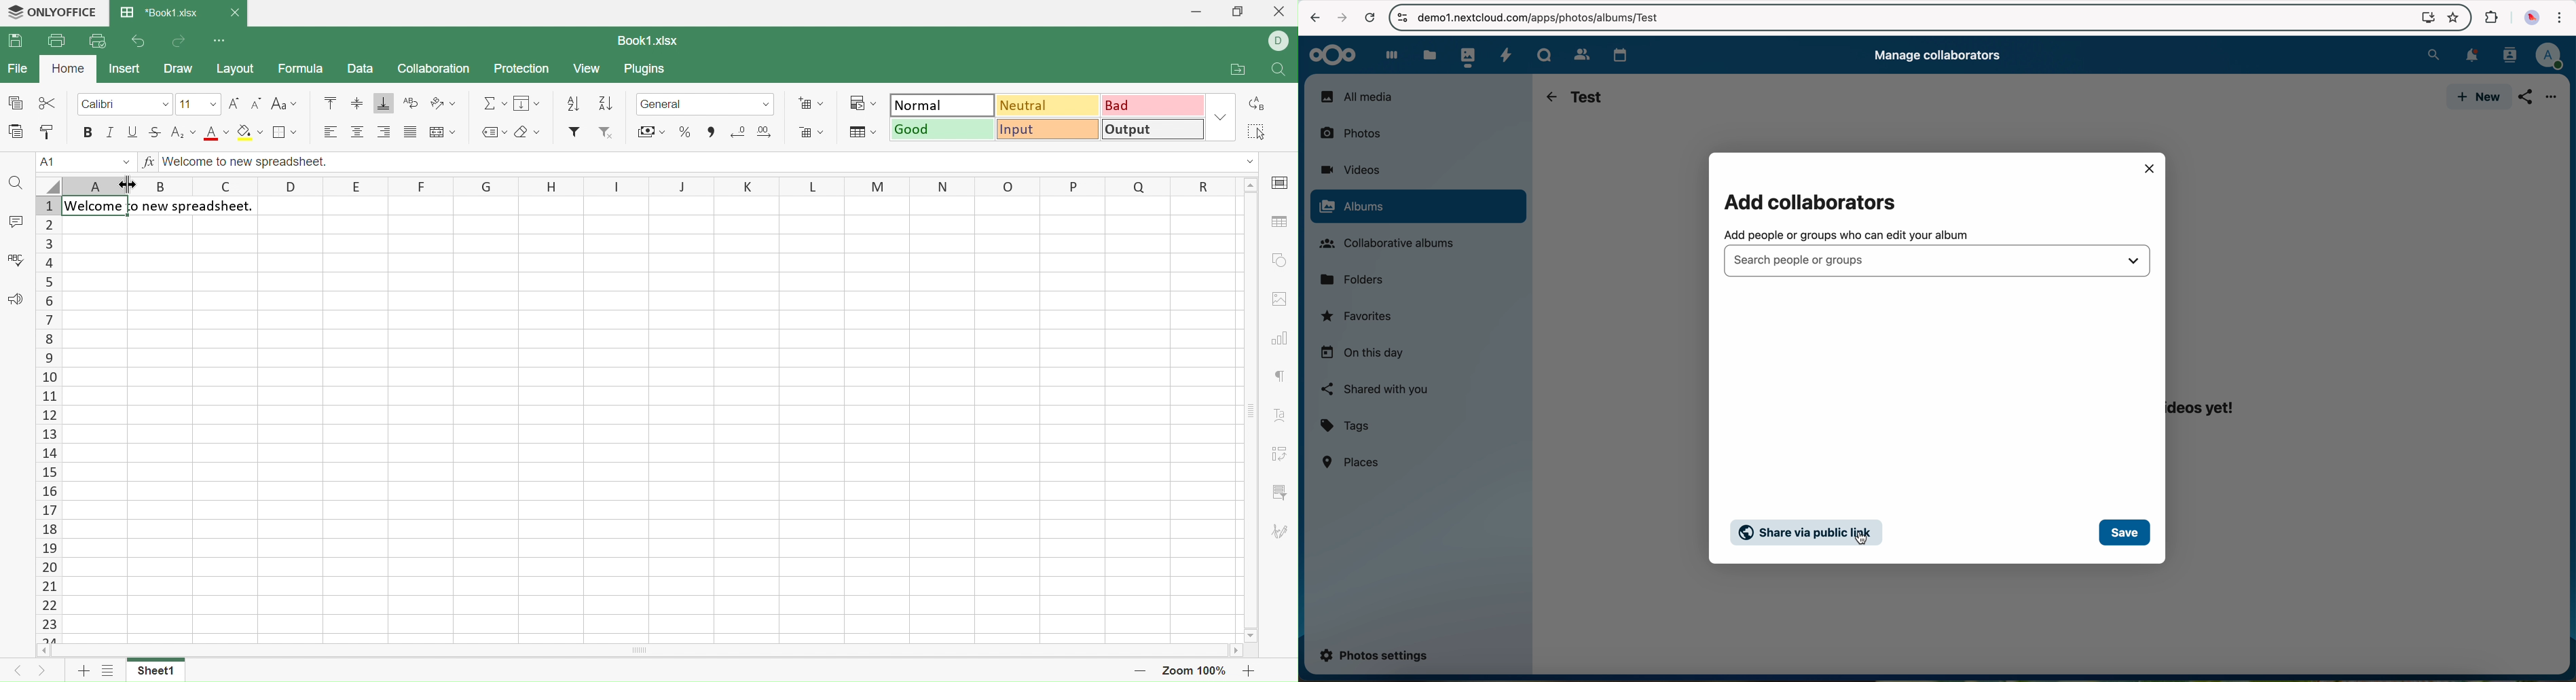  I want to click on contacts, so click(2507, 55).